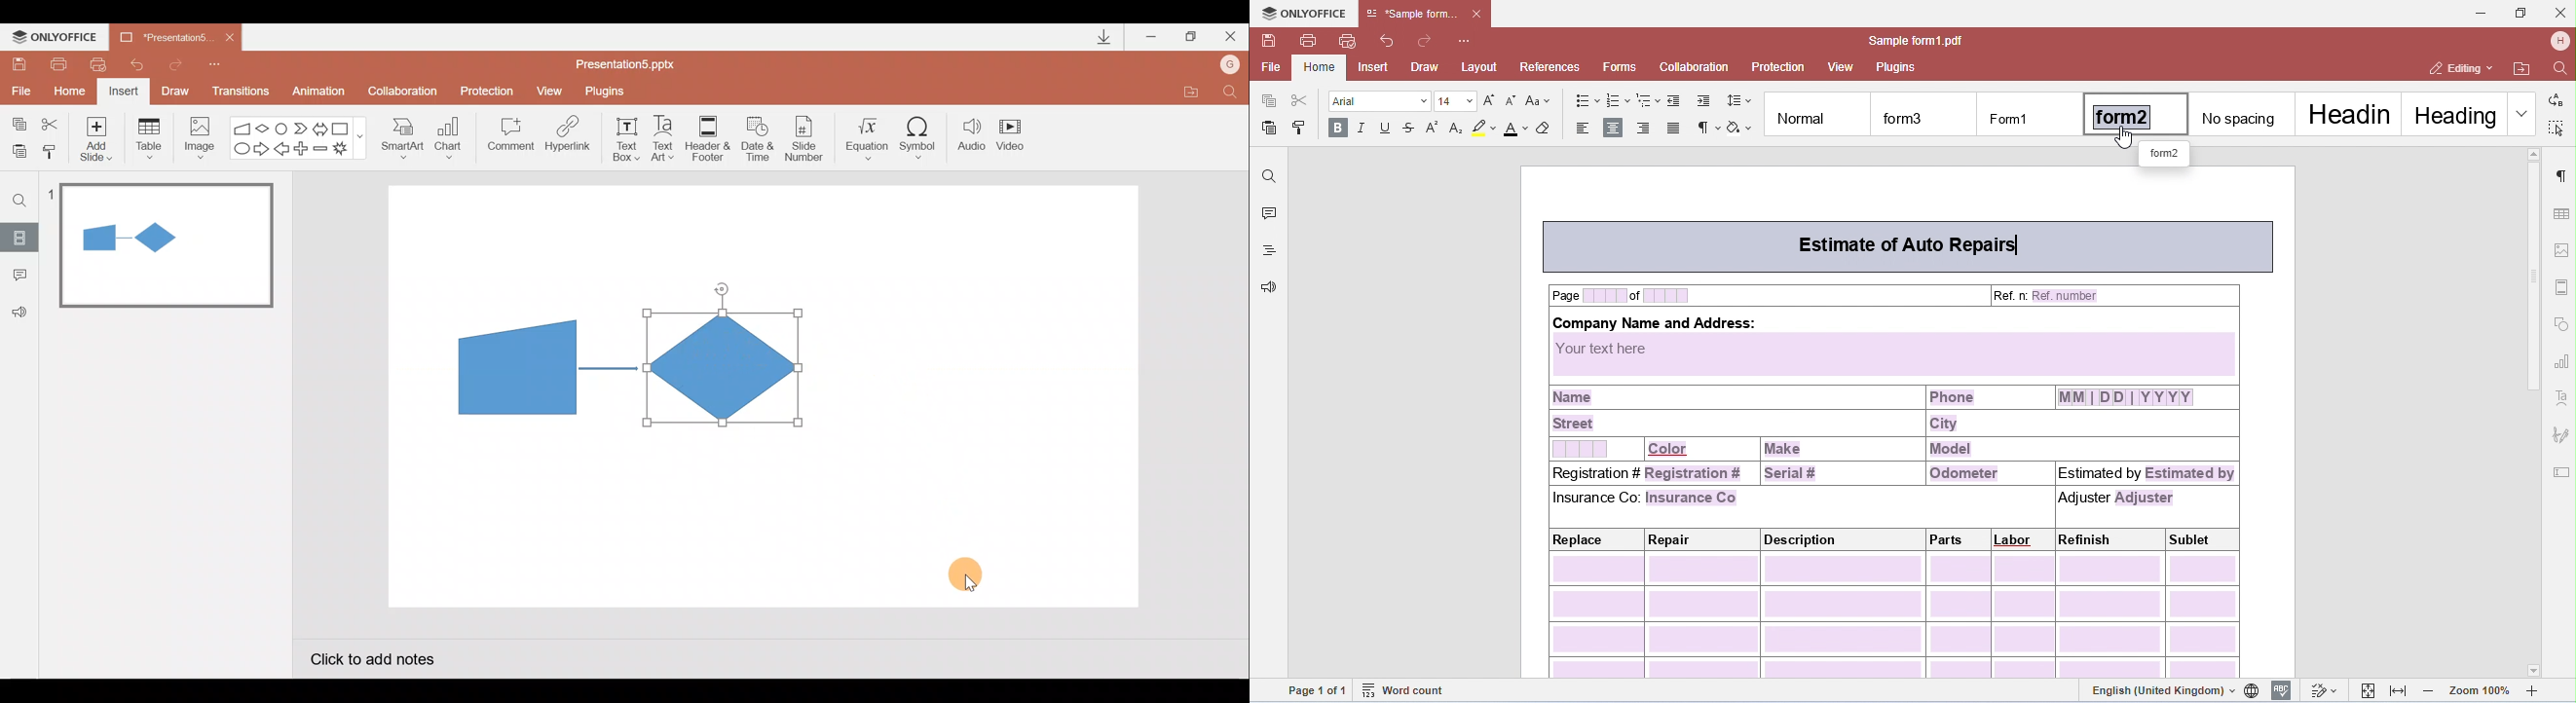 The image size is (2576, 728). Describe the element at coordinates (239, 149) in the screenshot. I see `Ellipse` at that location.